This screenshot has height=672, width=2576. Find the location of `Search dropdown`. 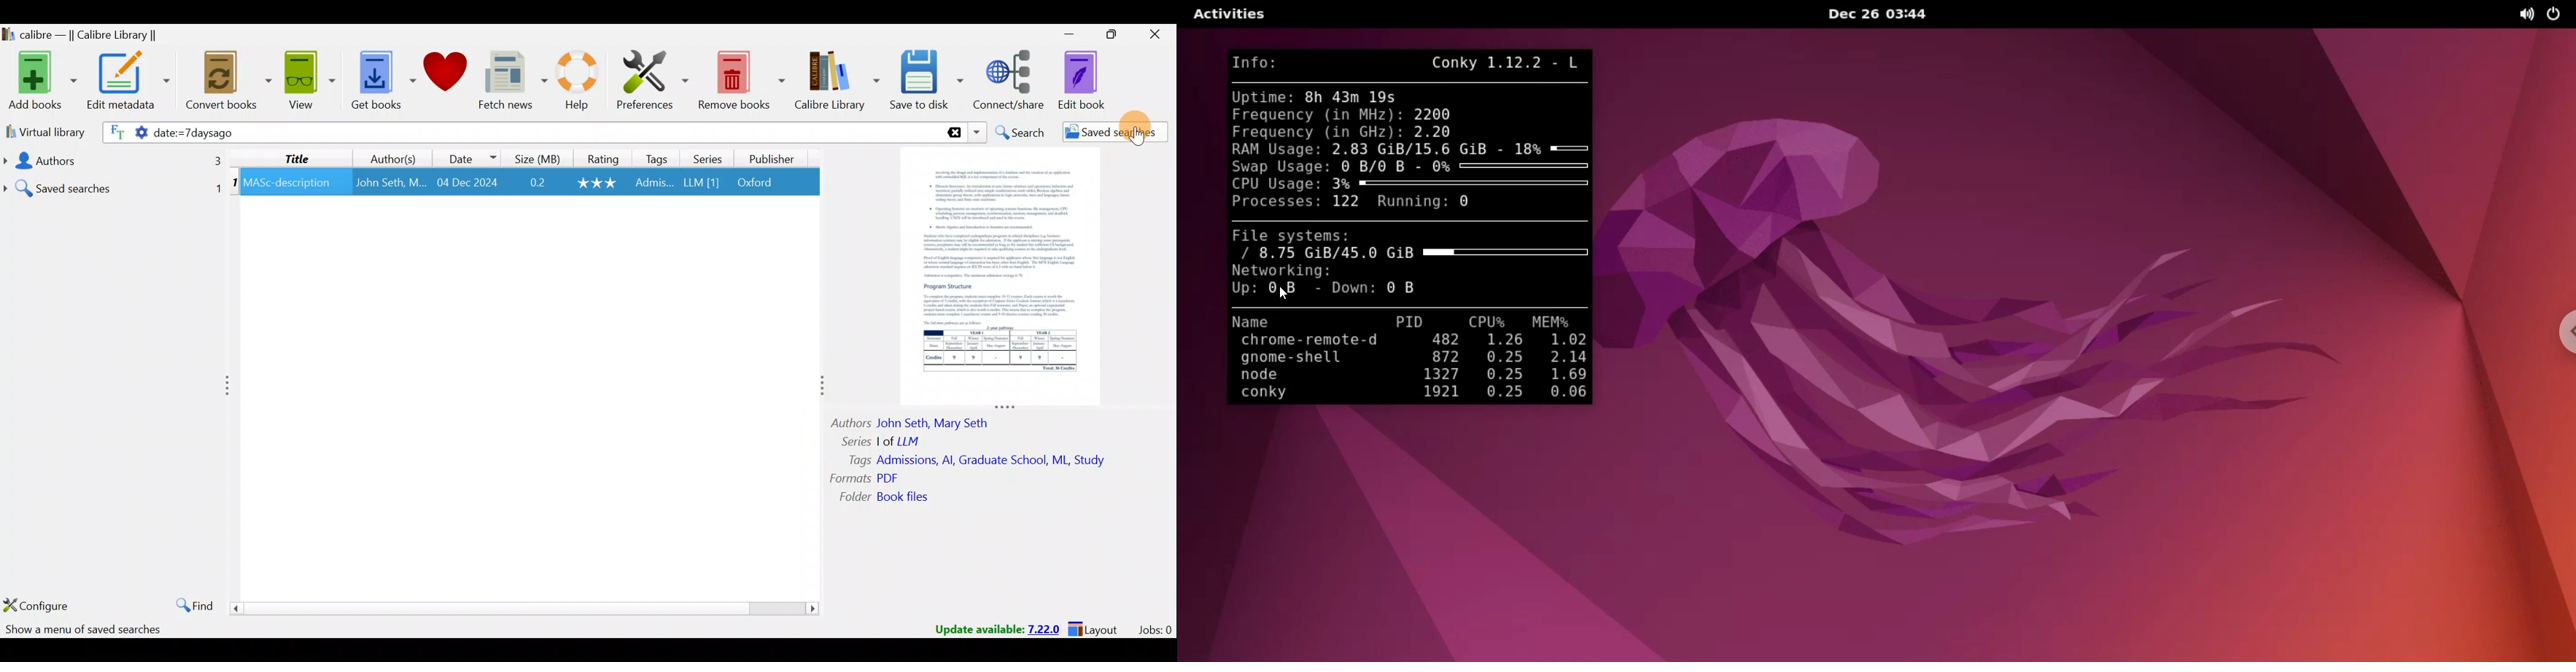

Search dropdown is located at coordinates (976, 132).